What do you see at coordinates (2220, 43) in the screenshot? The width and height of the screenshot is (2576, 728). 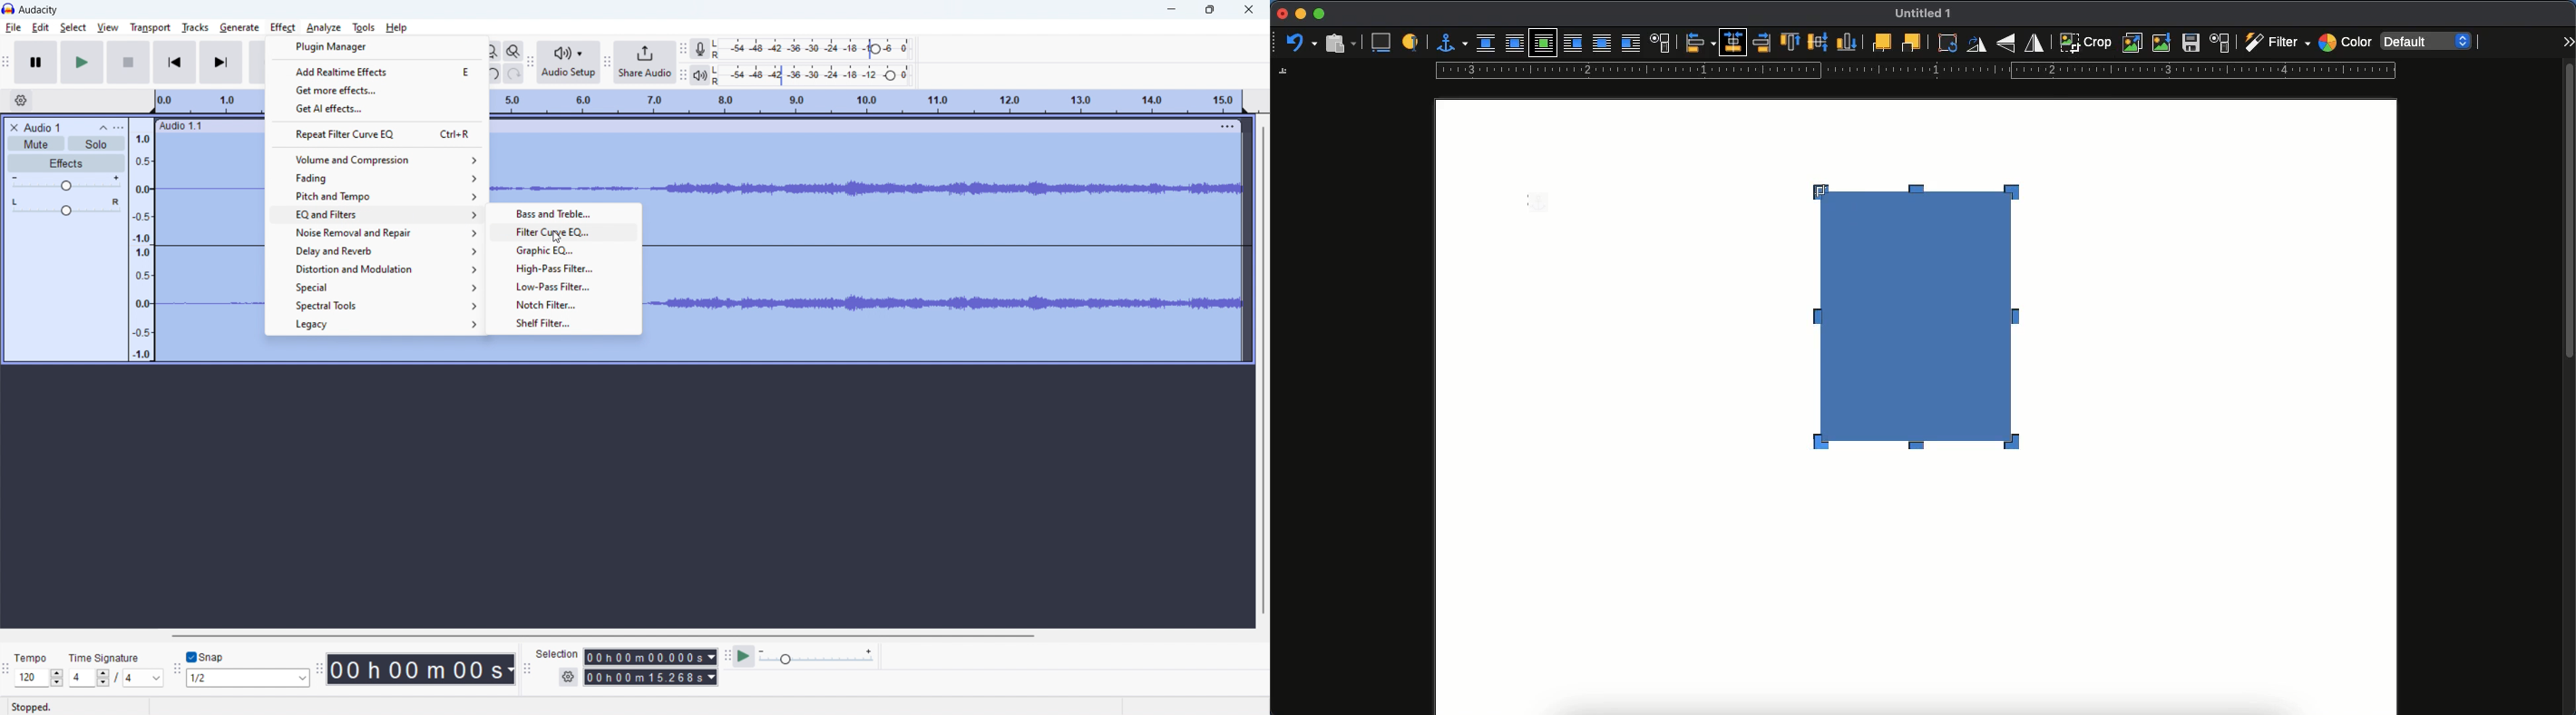 I see `image properties` at bounding box center [2220, 43].